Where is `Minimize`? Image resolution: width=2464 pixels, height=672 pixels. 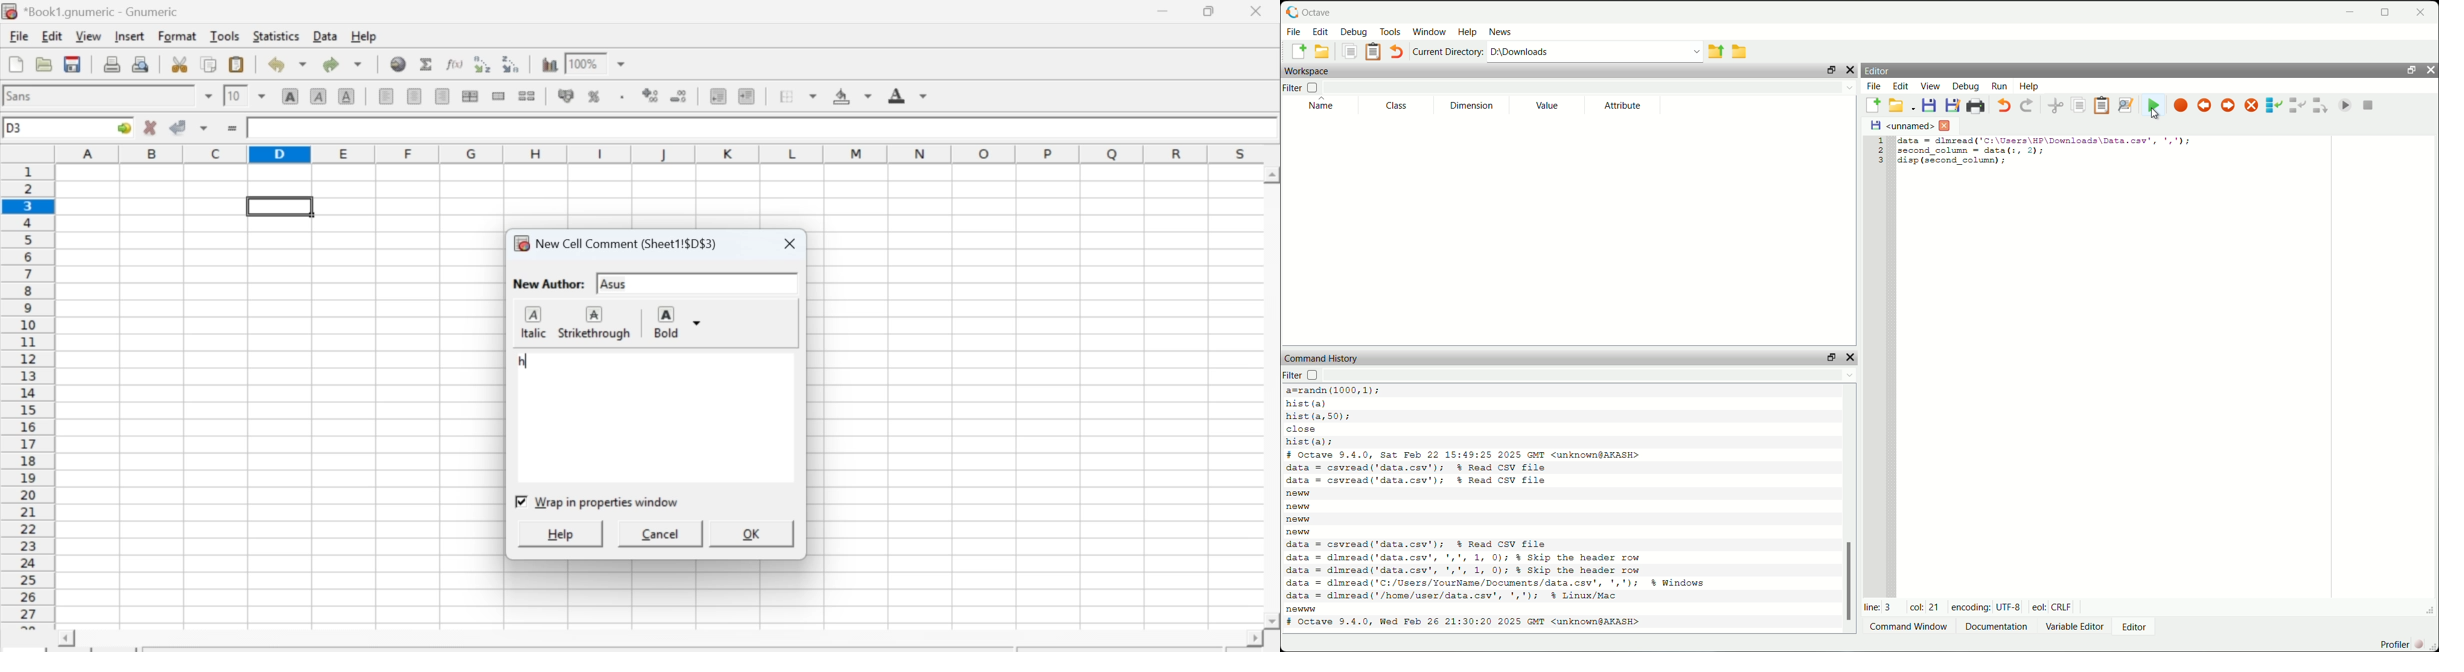 Minimize is located at coordinates (1162, 12).